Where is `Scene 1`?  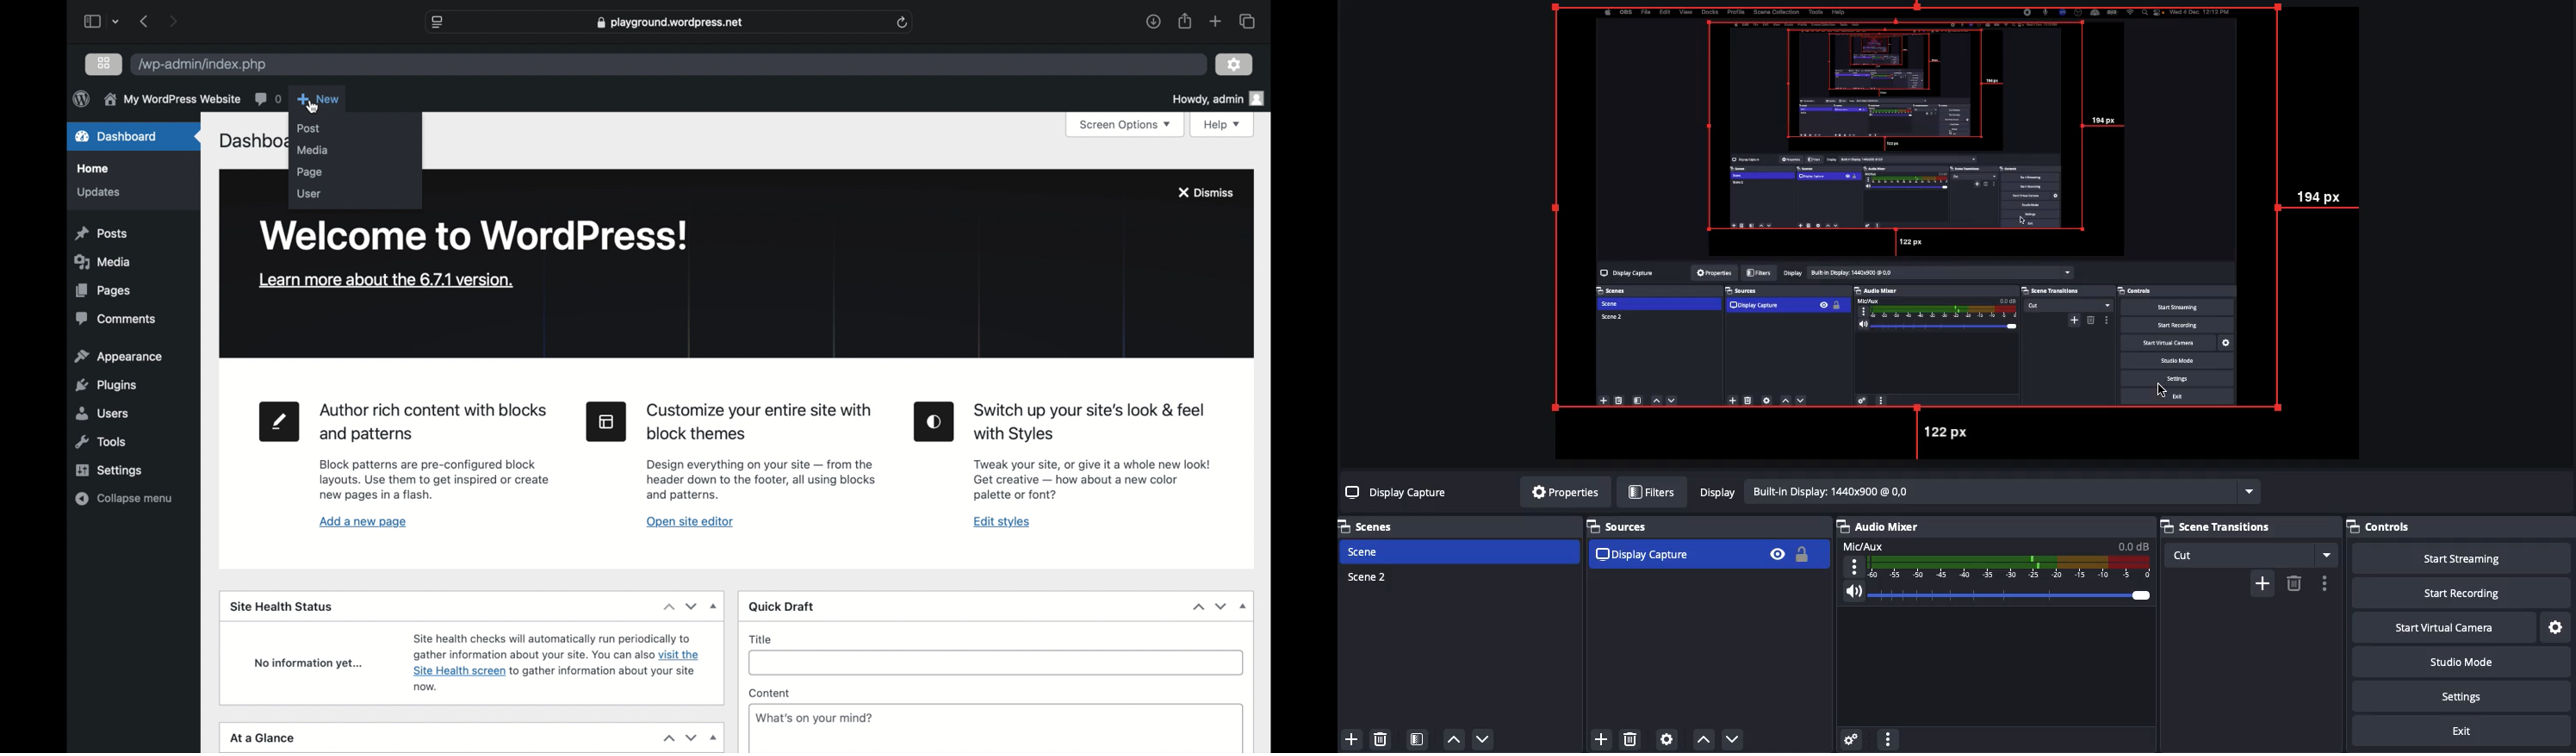
Scene 1 is located at coordinates (1375, 551).